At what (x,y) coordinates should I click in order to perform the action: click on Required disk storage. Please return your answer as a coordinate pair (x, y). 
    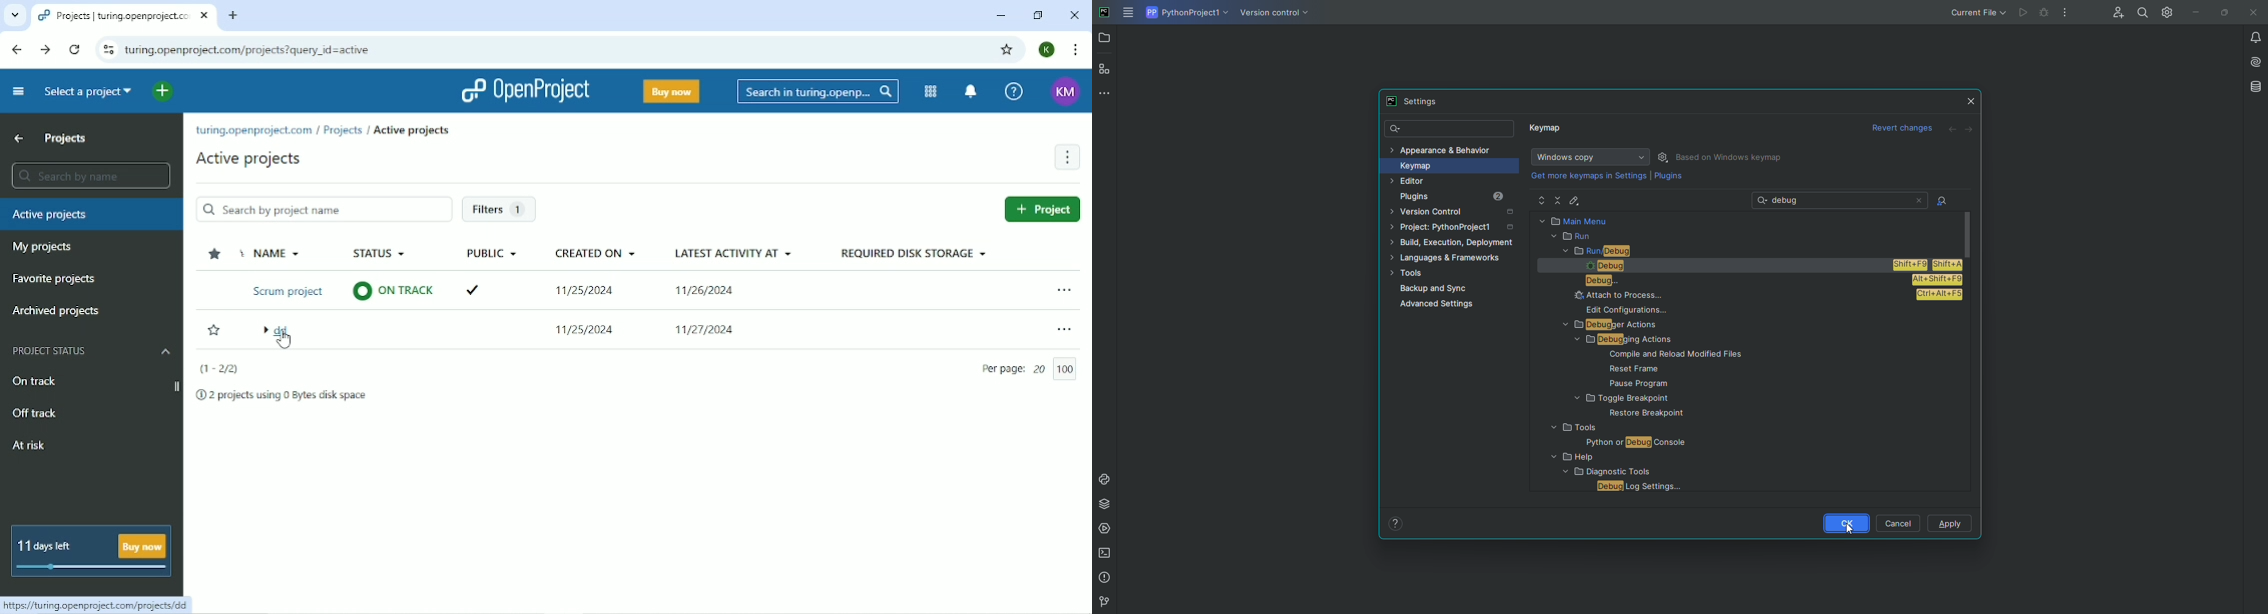
    Looking at the image, I should click on (917, 254).